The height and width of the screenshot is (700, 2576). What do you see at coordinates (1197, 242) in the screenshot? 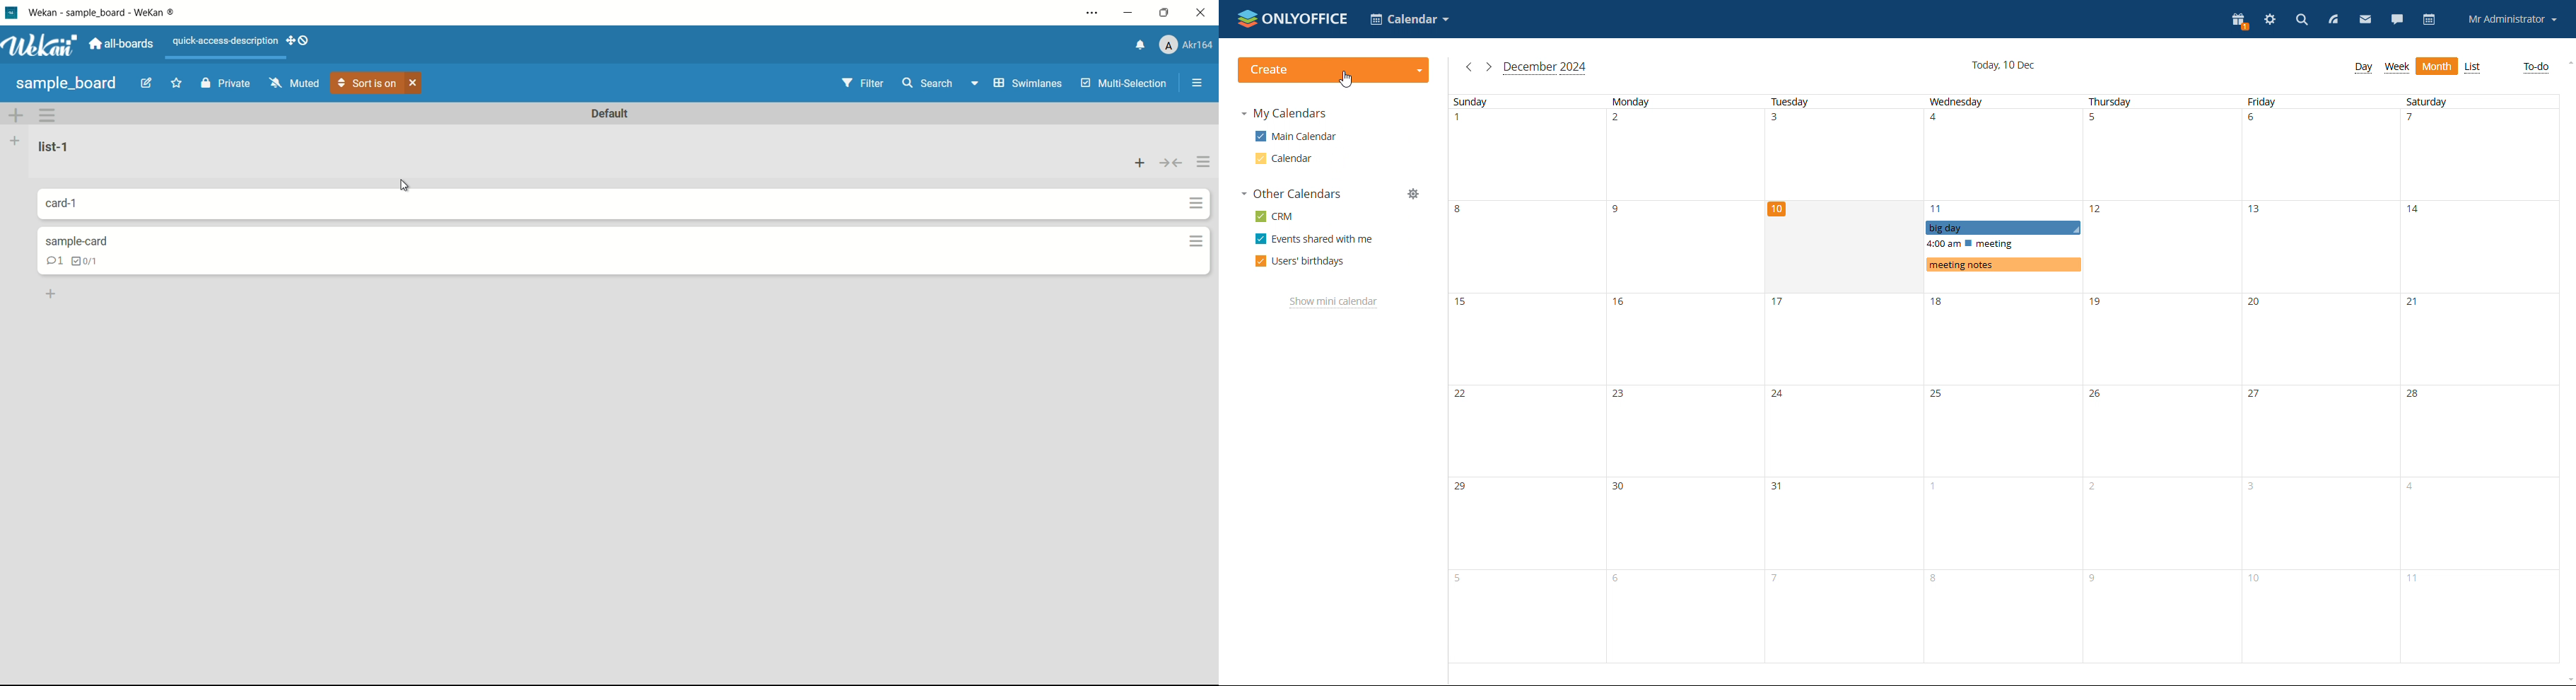
I see `card actions` at bounding box center [1197, 242].